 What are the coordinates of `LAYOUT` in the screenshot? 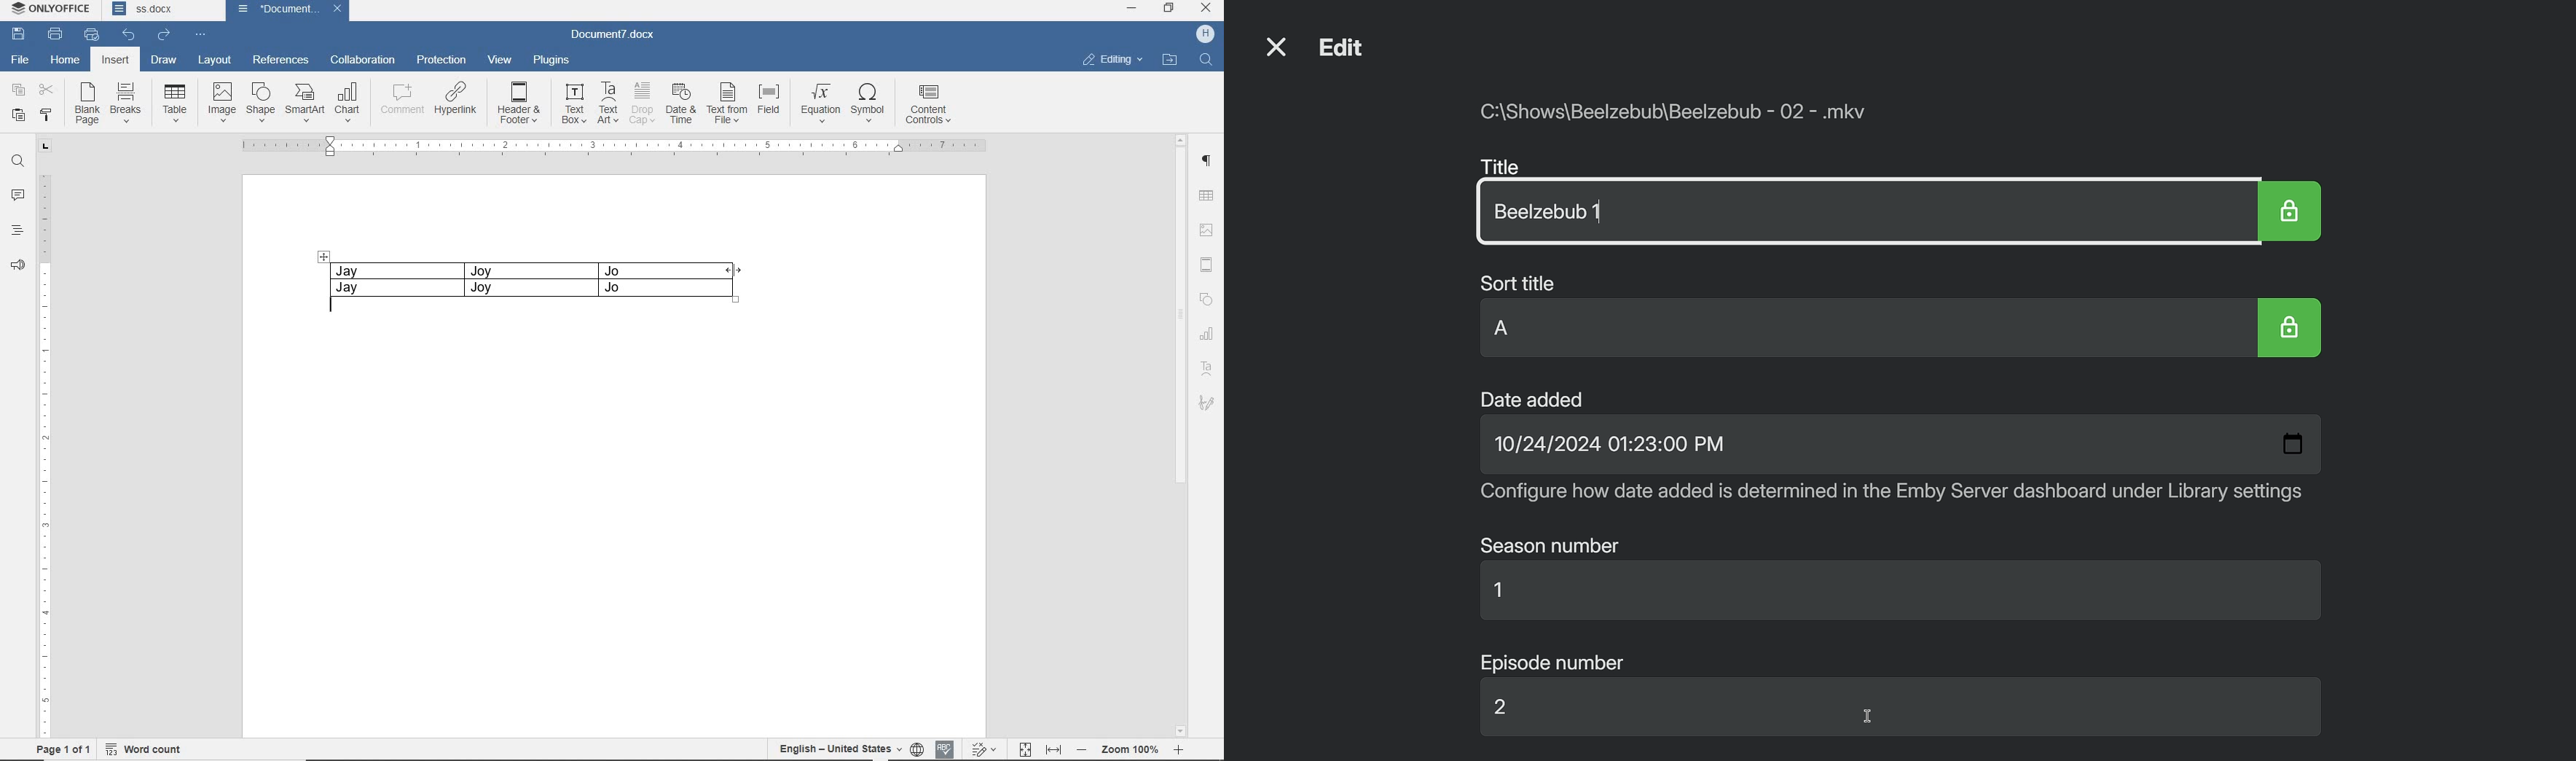 It's located at (215, 61).